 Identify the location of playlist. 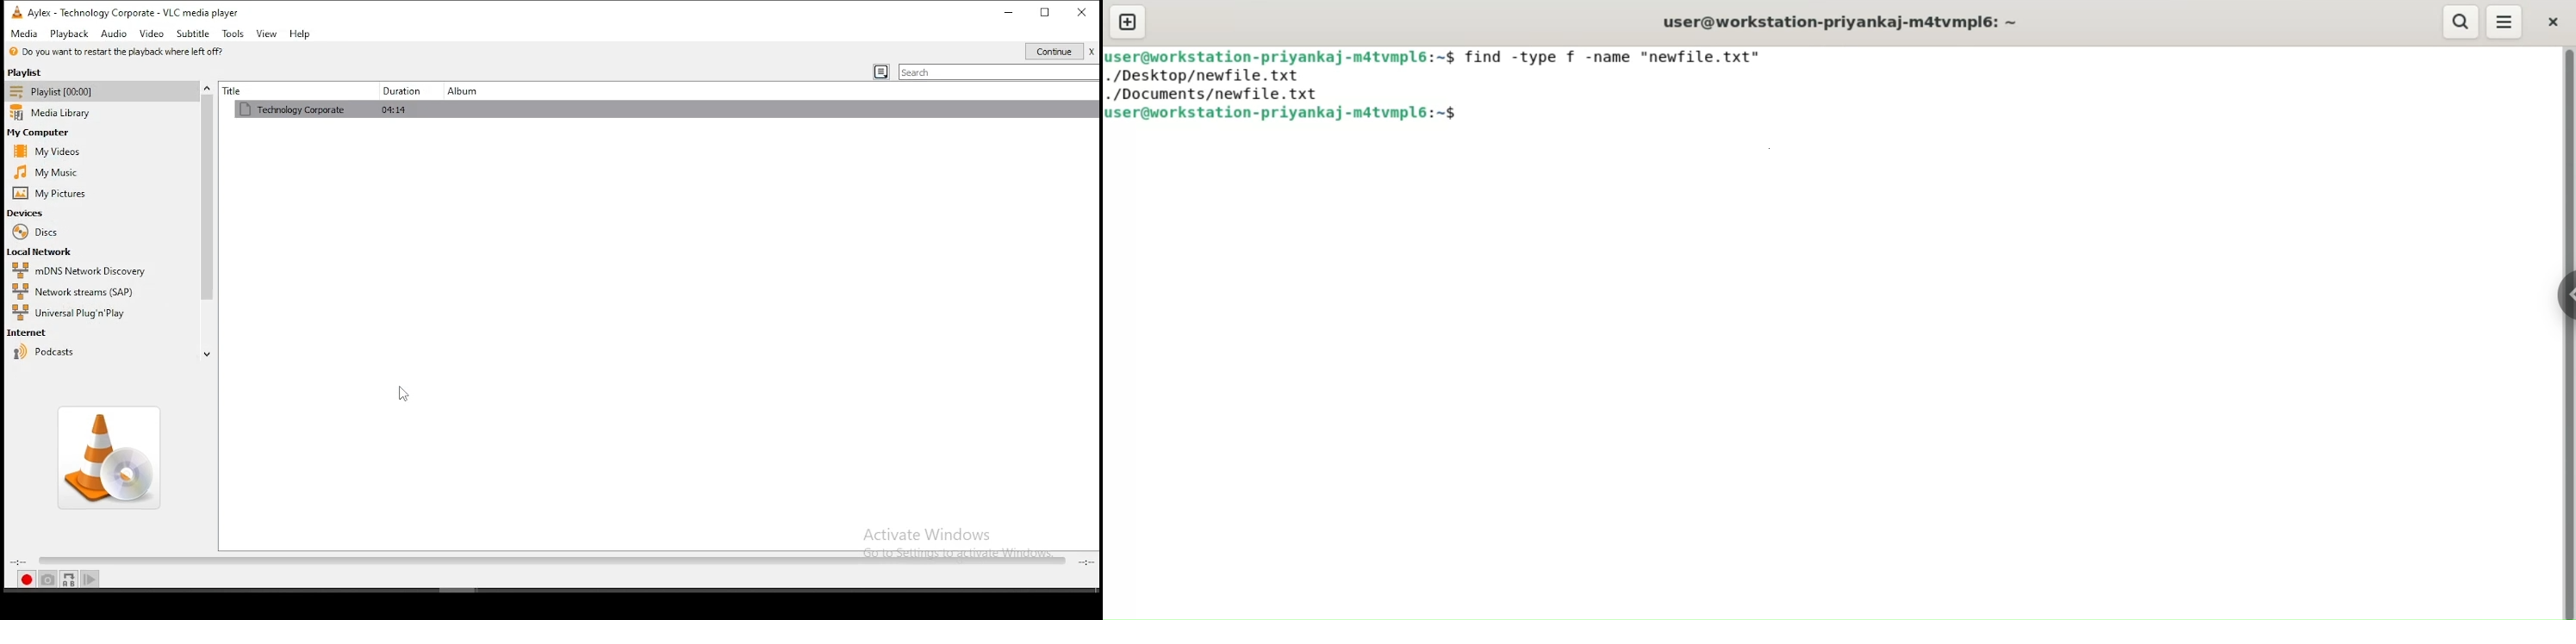
(37, 71).